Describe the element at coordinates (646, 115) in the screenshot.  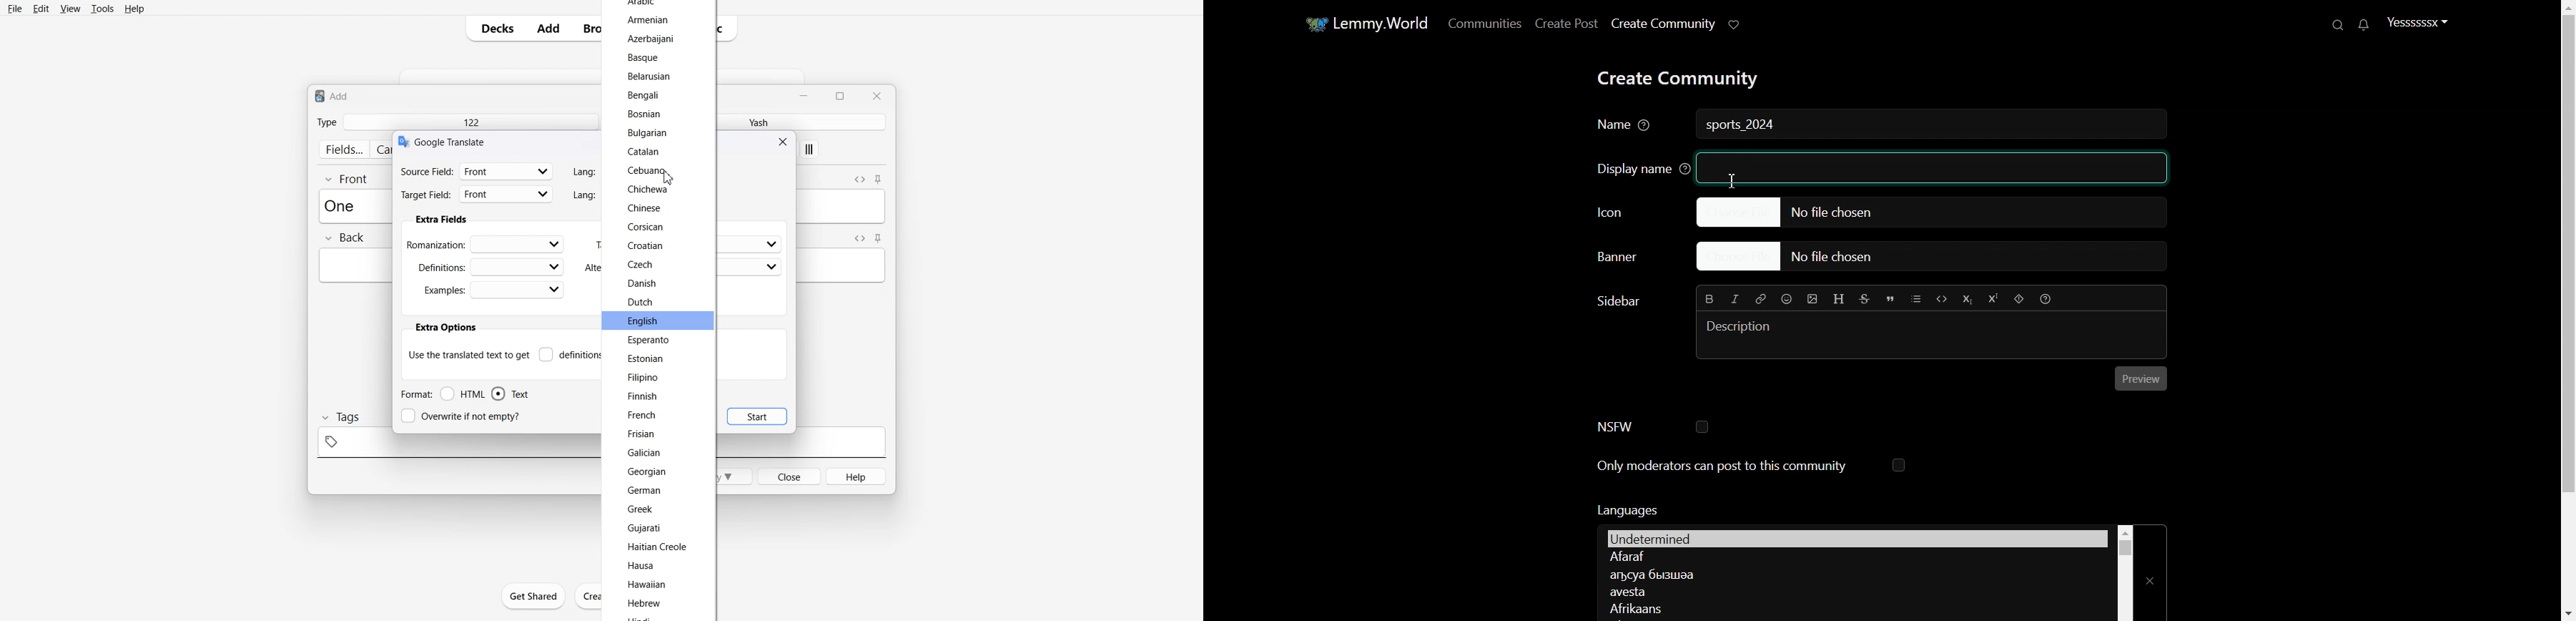
I see `Bosnian` at that location.